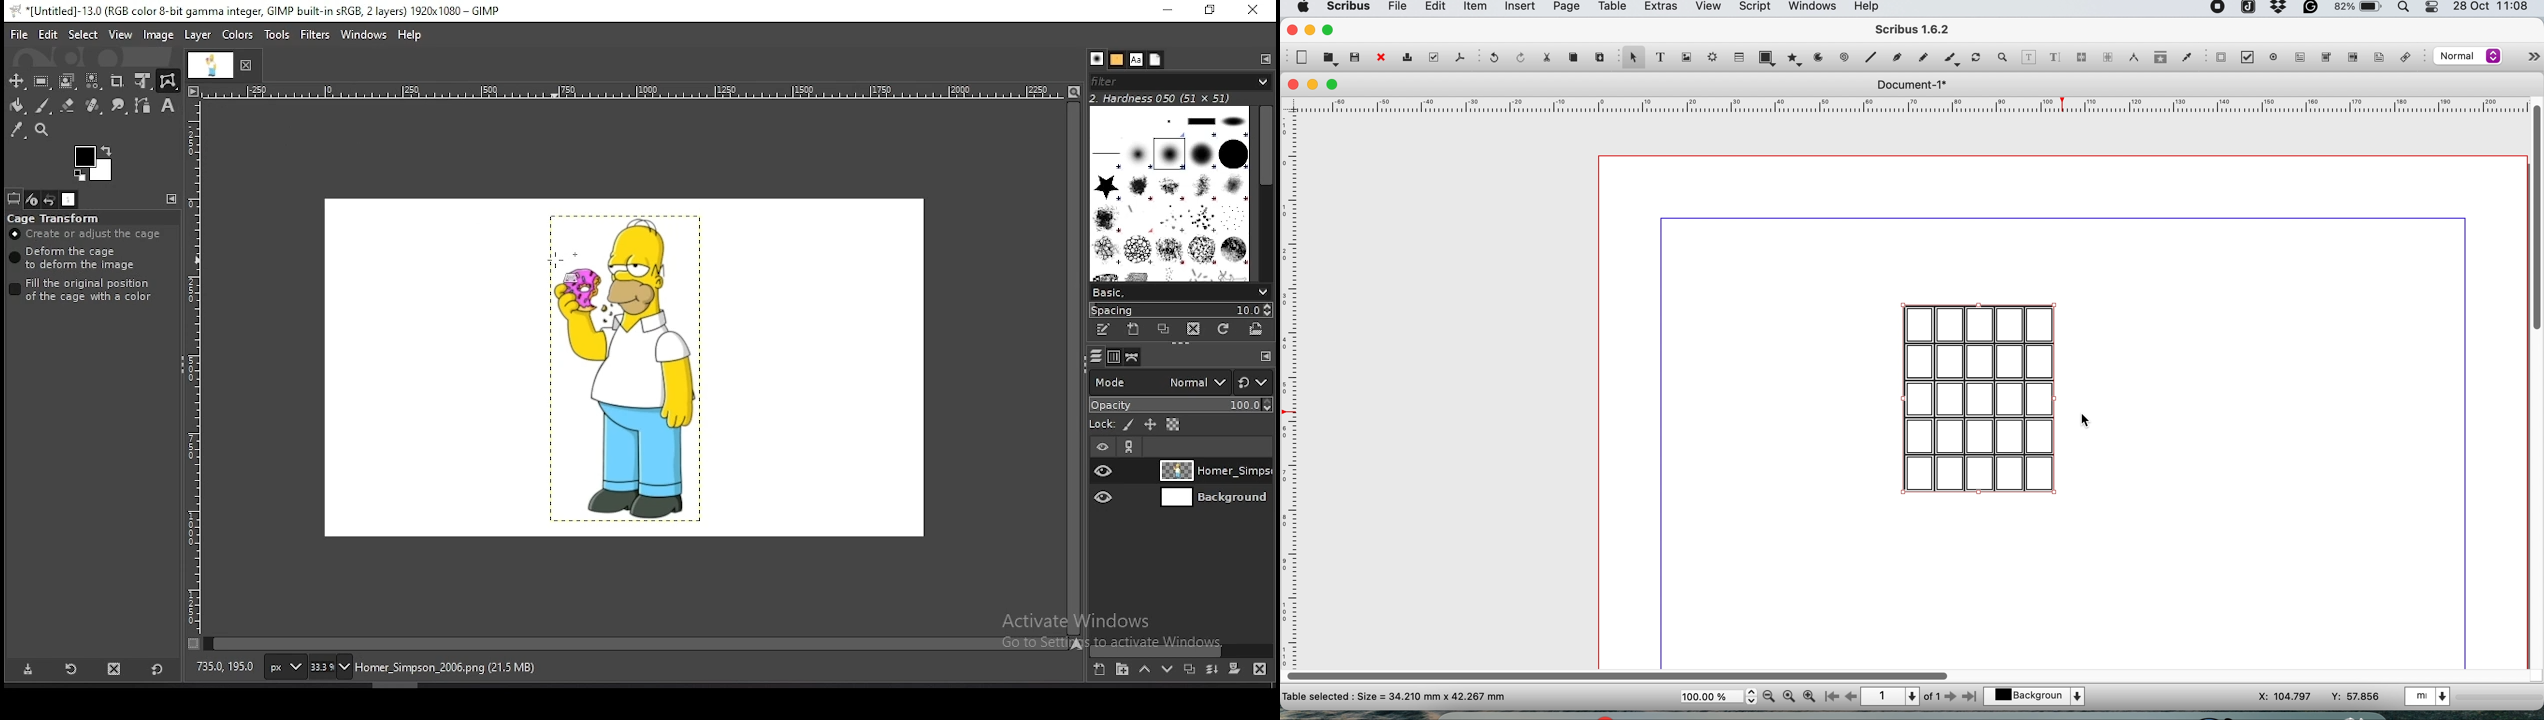  What do you see at coordinates (1632, 58) in the screenshot?
I see `select item` at bounding box center [1632, 58].